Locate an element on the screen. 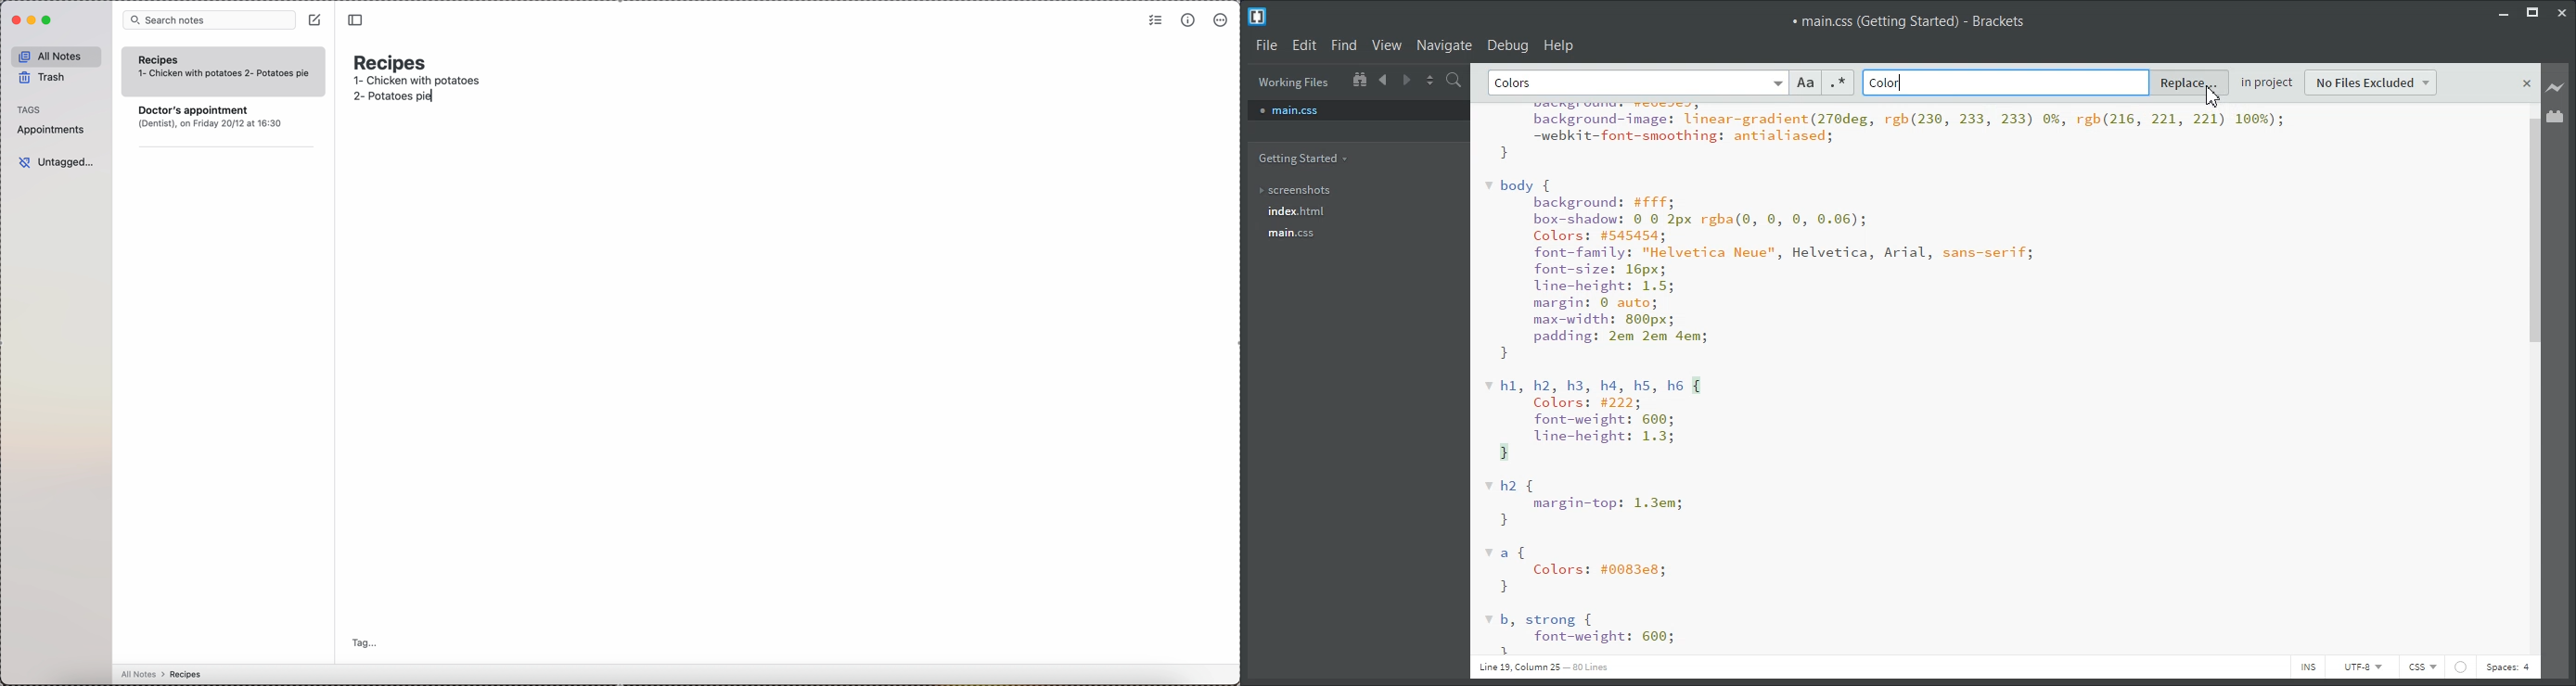 The width and height of the screenshot is (2576, 700). main.css (Getting Started) - Brackets is located at coordinates (1913, 21).